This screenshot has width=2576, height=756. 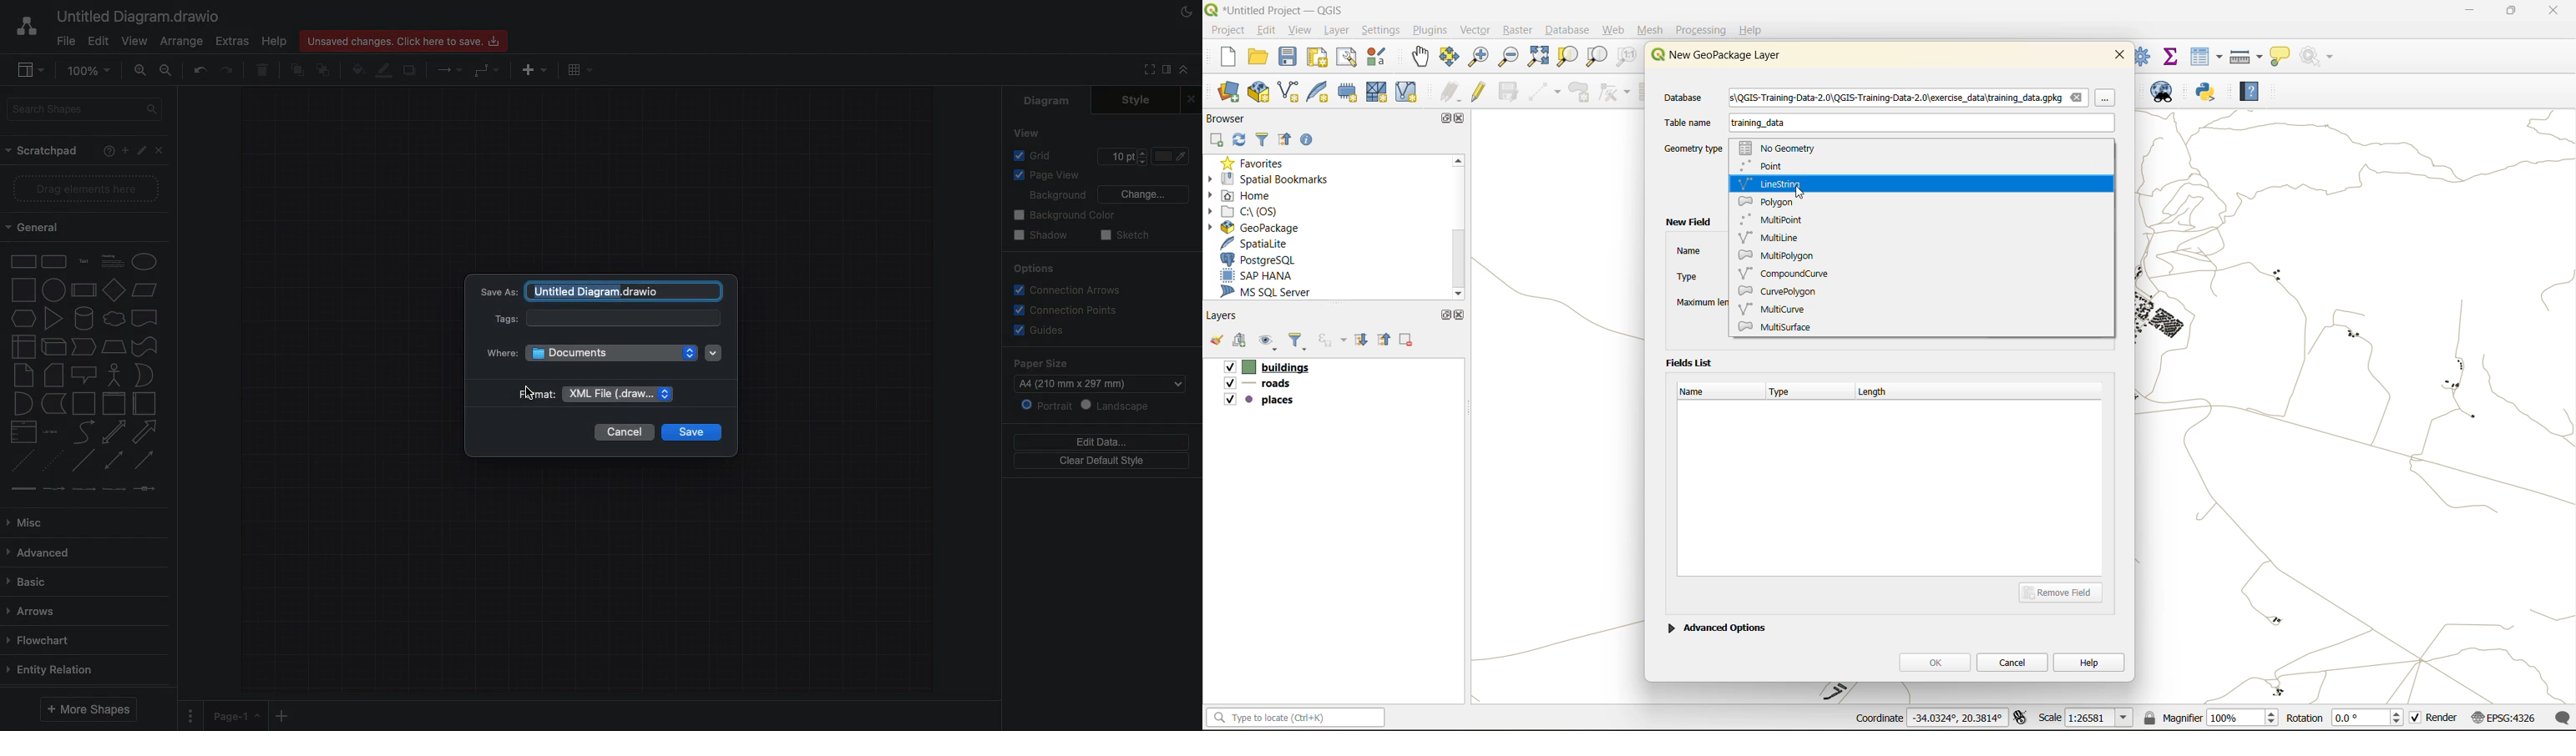 I want to click on Advanced, so click(x=41, y=554).